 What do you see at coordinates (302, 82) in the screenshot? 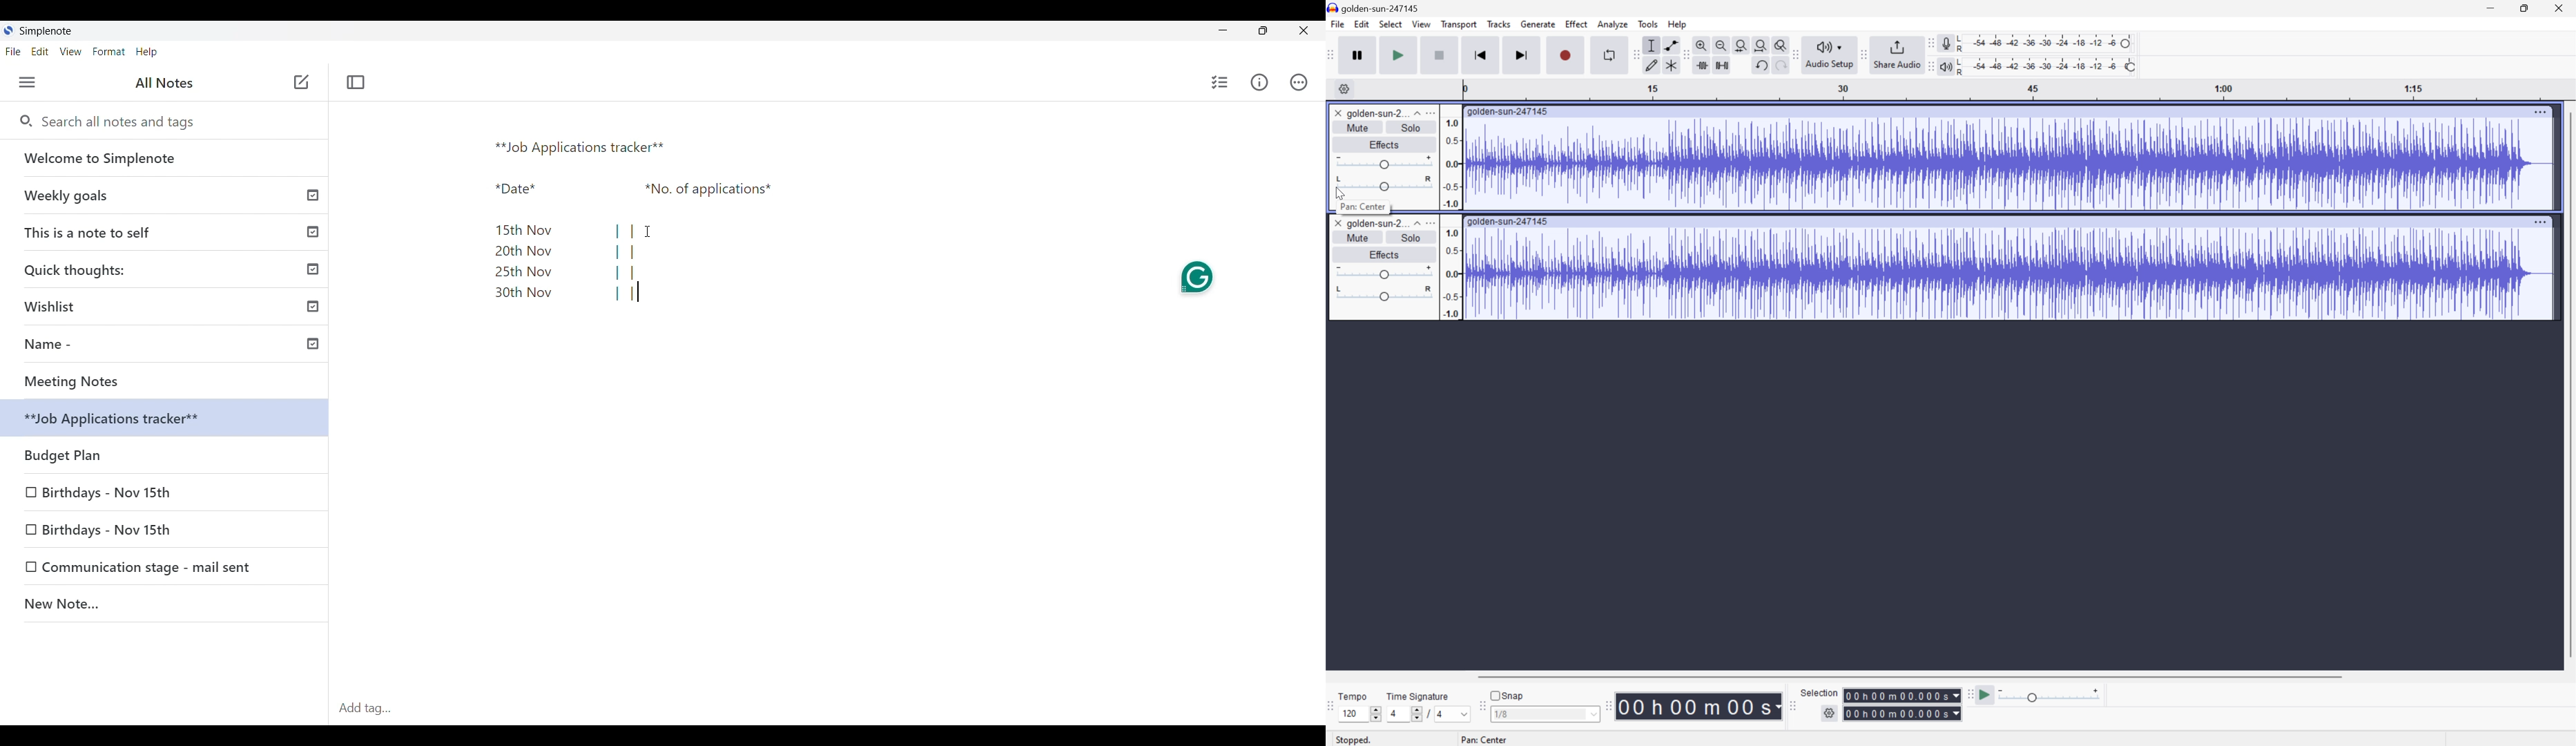
I see `Click to add note` at bounding box center [302, 82].